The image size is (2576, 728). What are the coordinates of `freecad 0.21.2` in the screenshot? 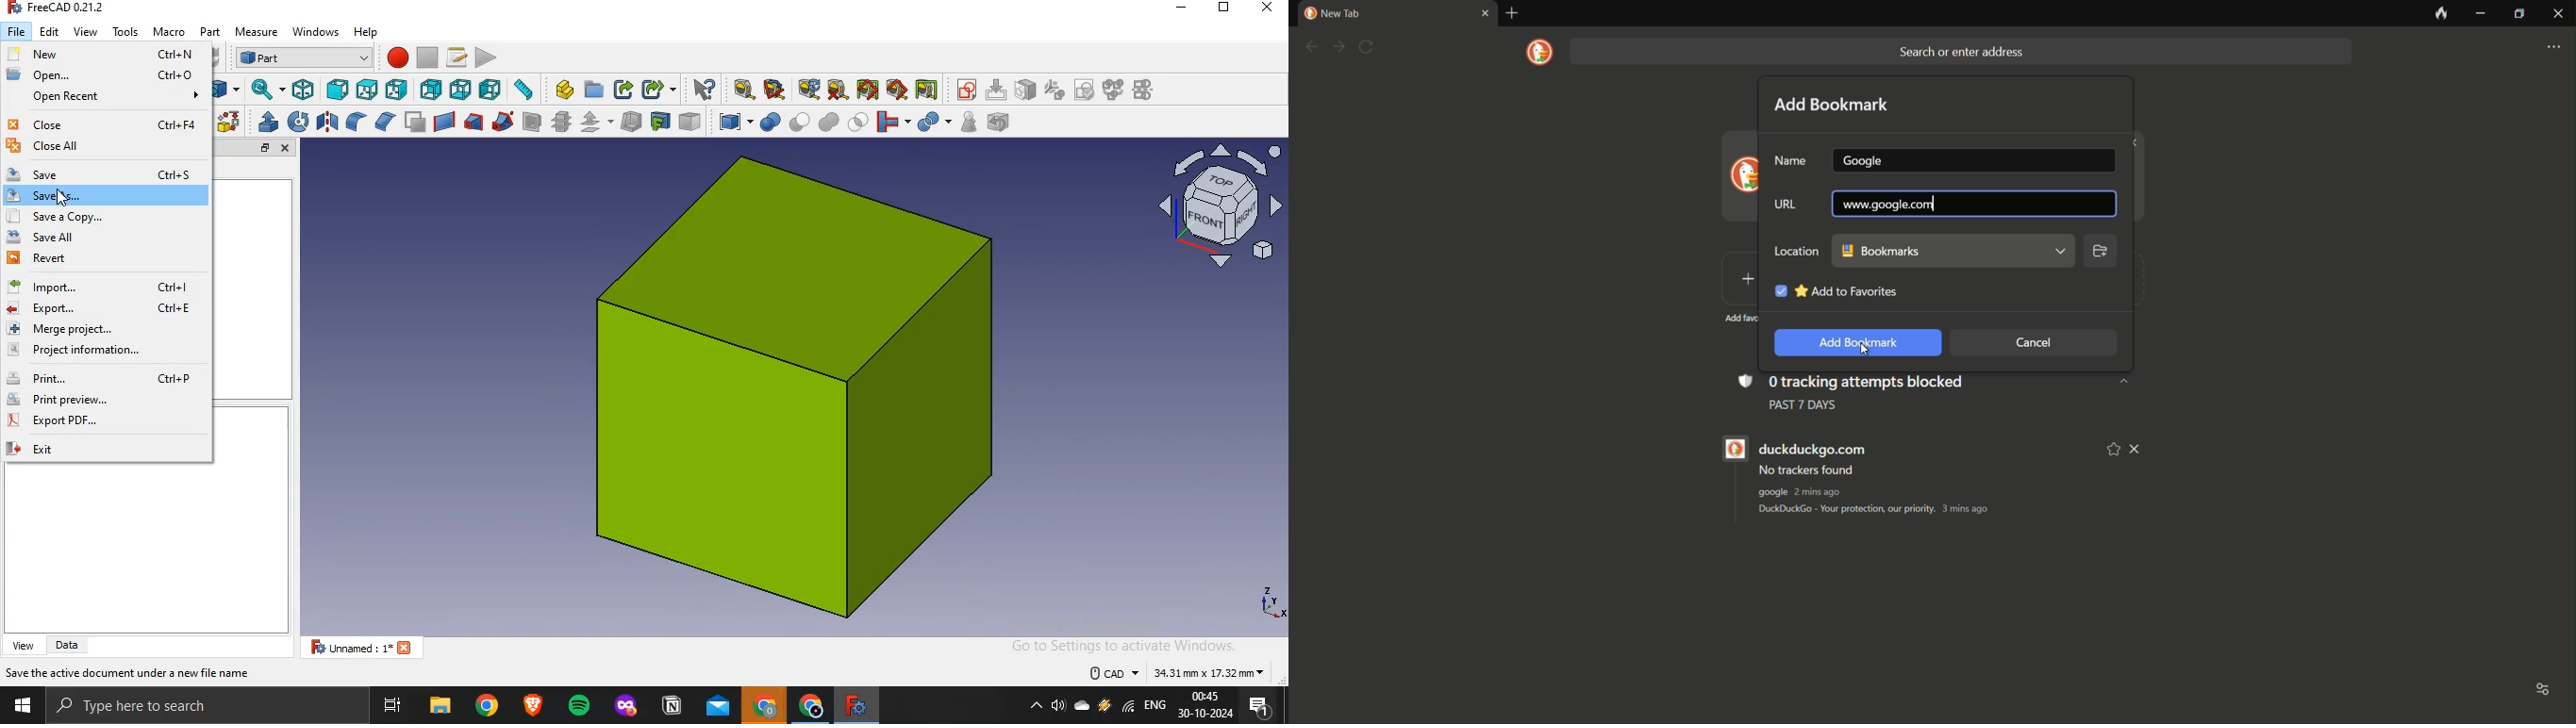 It's located at (62, 9).